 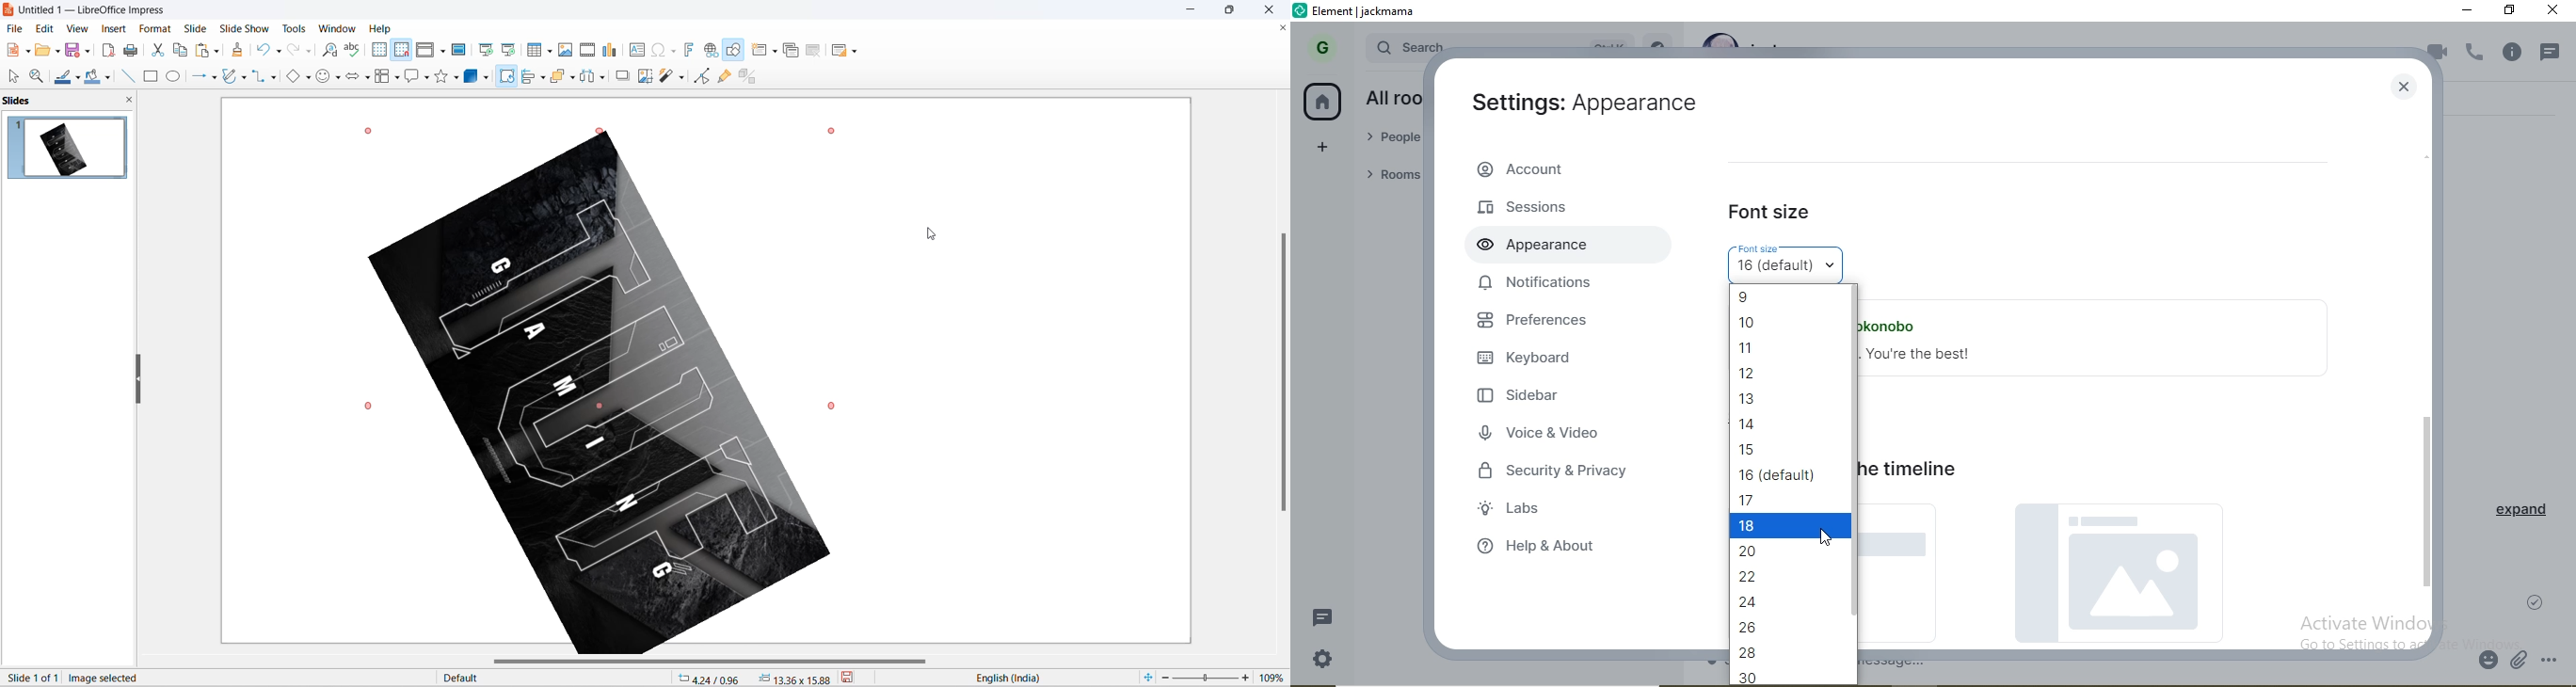 What do you see at coordinates (1391, 98) in the screenshot?
I see `all rooms` at bounding box center [1391, 98].